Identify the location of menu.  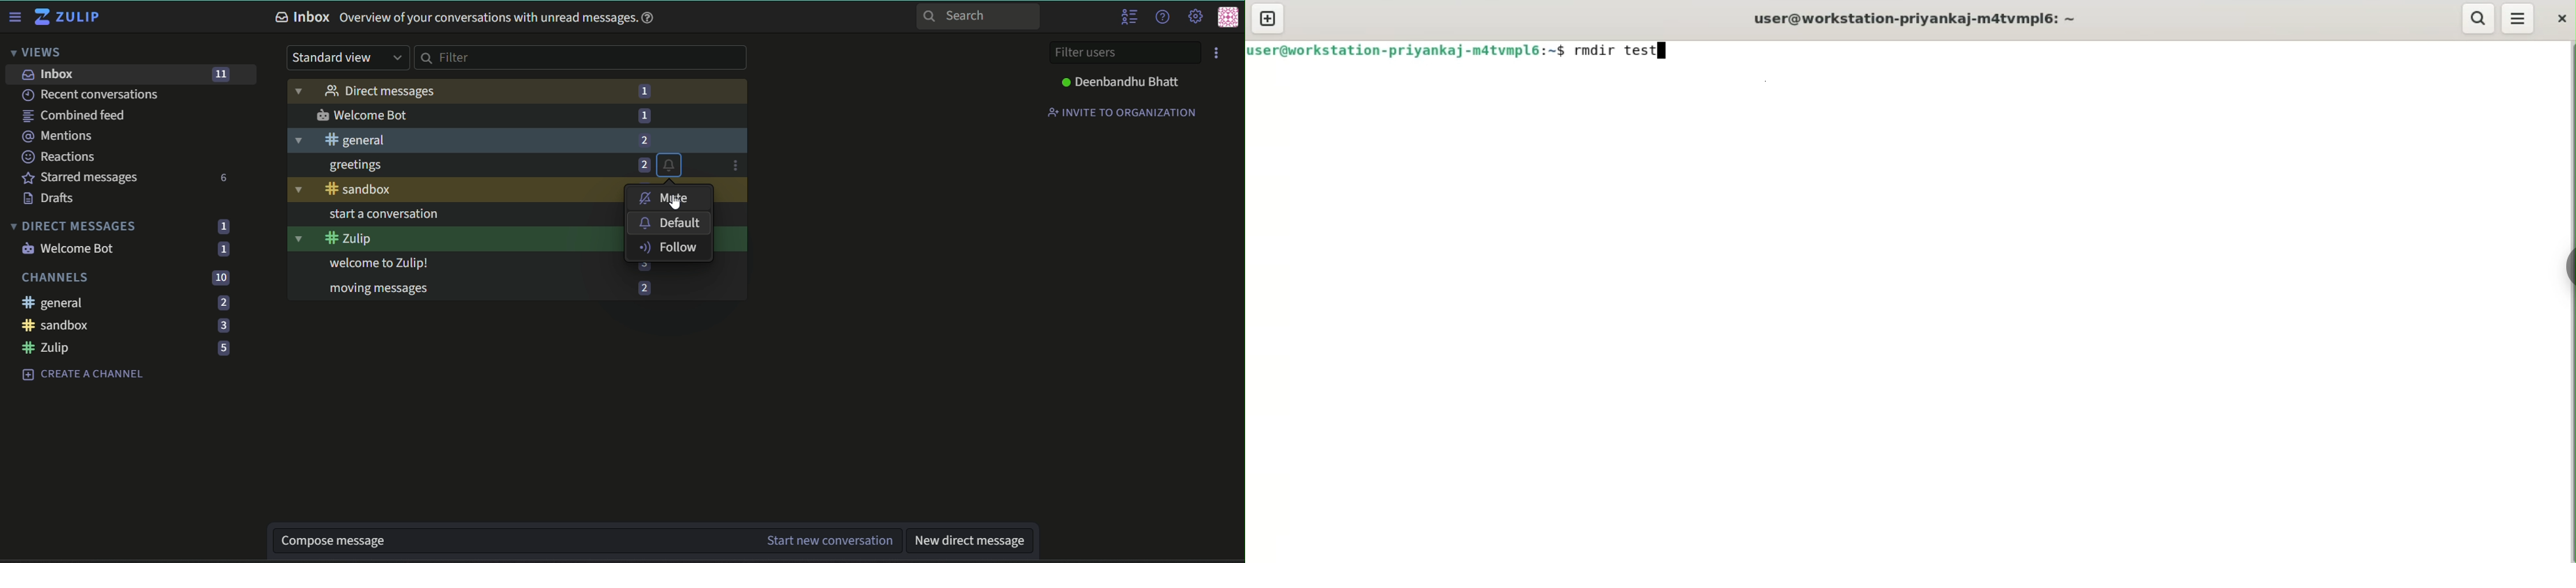
(1219, 53).